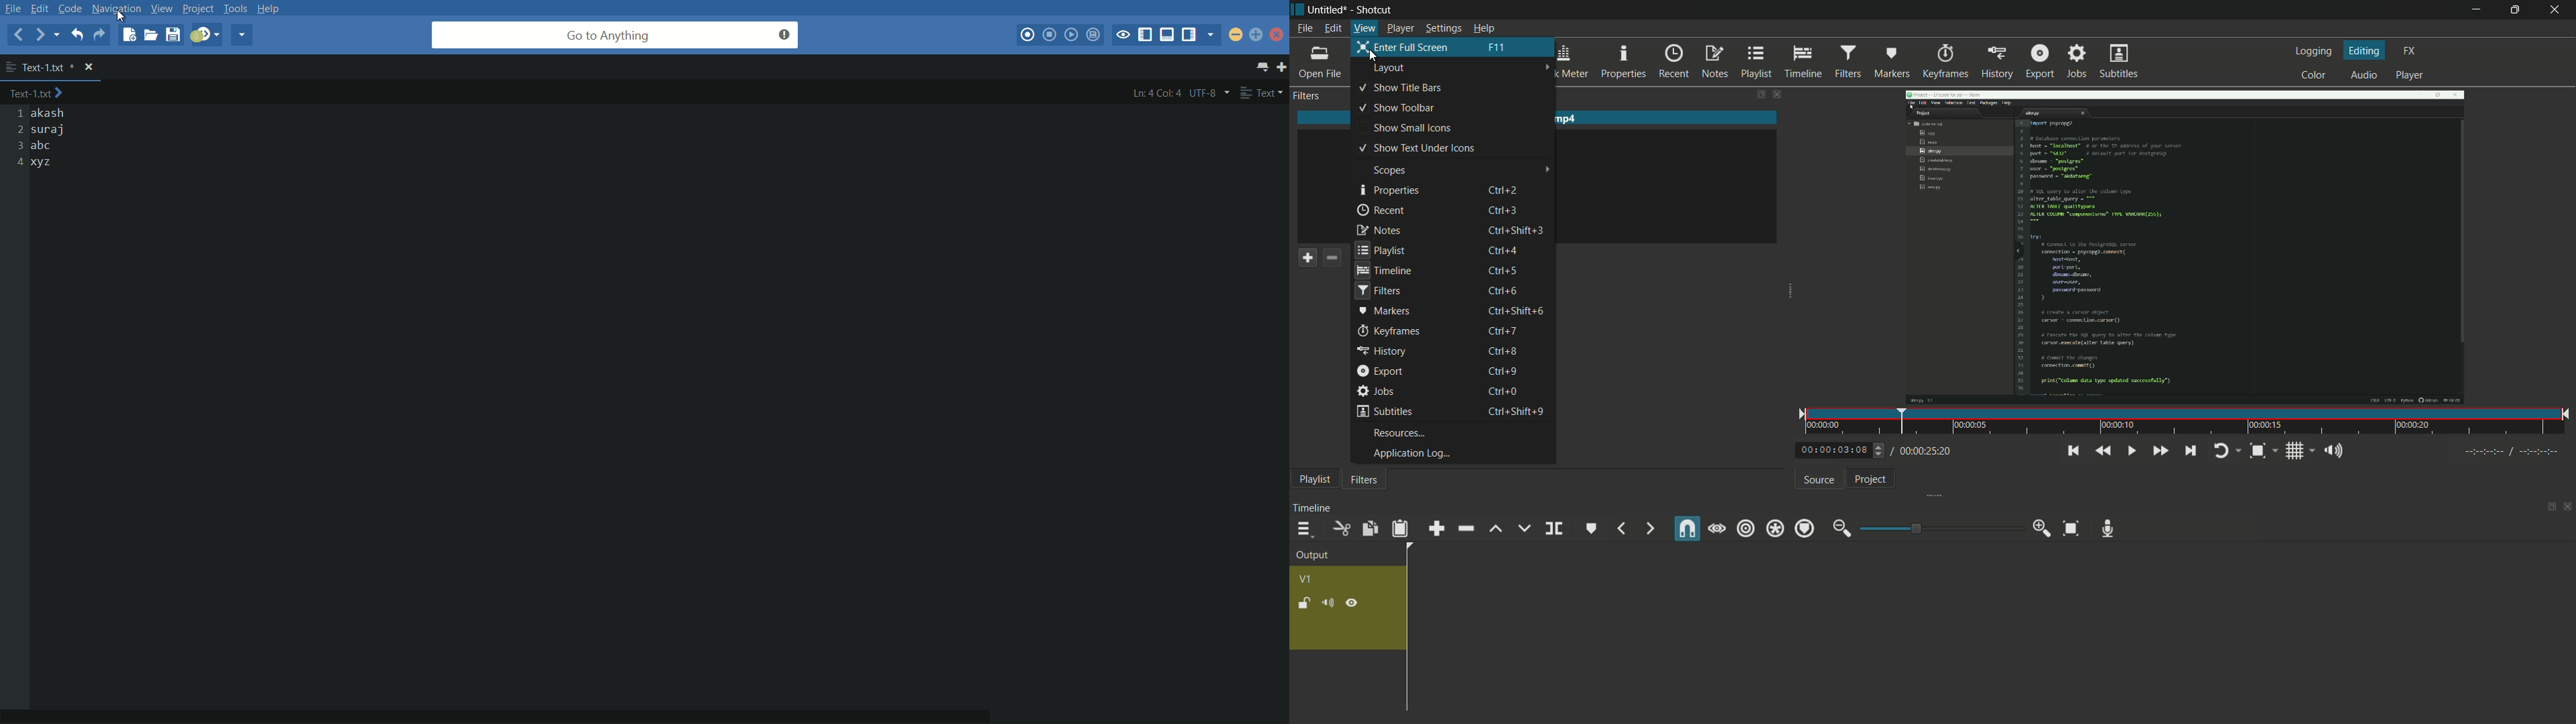 Image resolution: width=2576 pixels, height=728 pixels. Describe the element at coordinates (1380, 371) in the screenshot. I see `export` at that location.